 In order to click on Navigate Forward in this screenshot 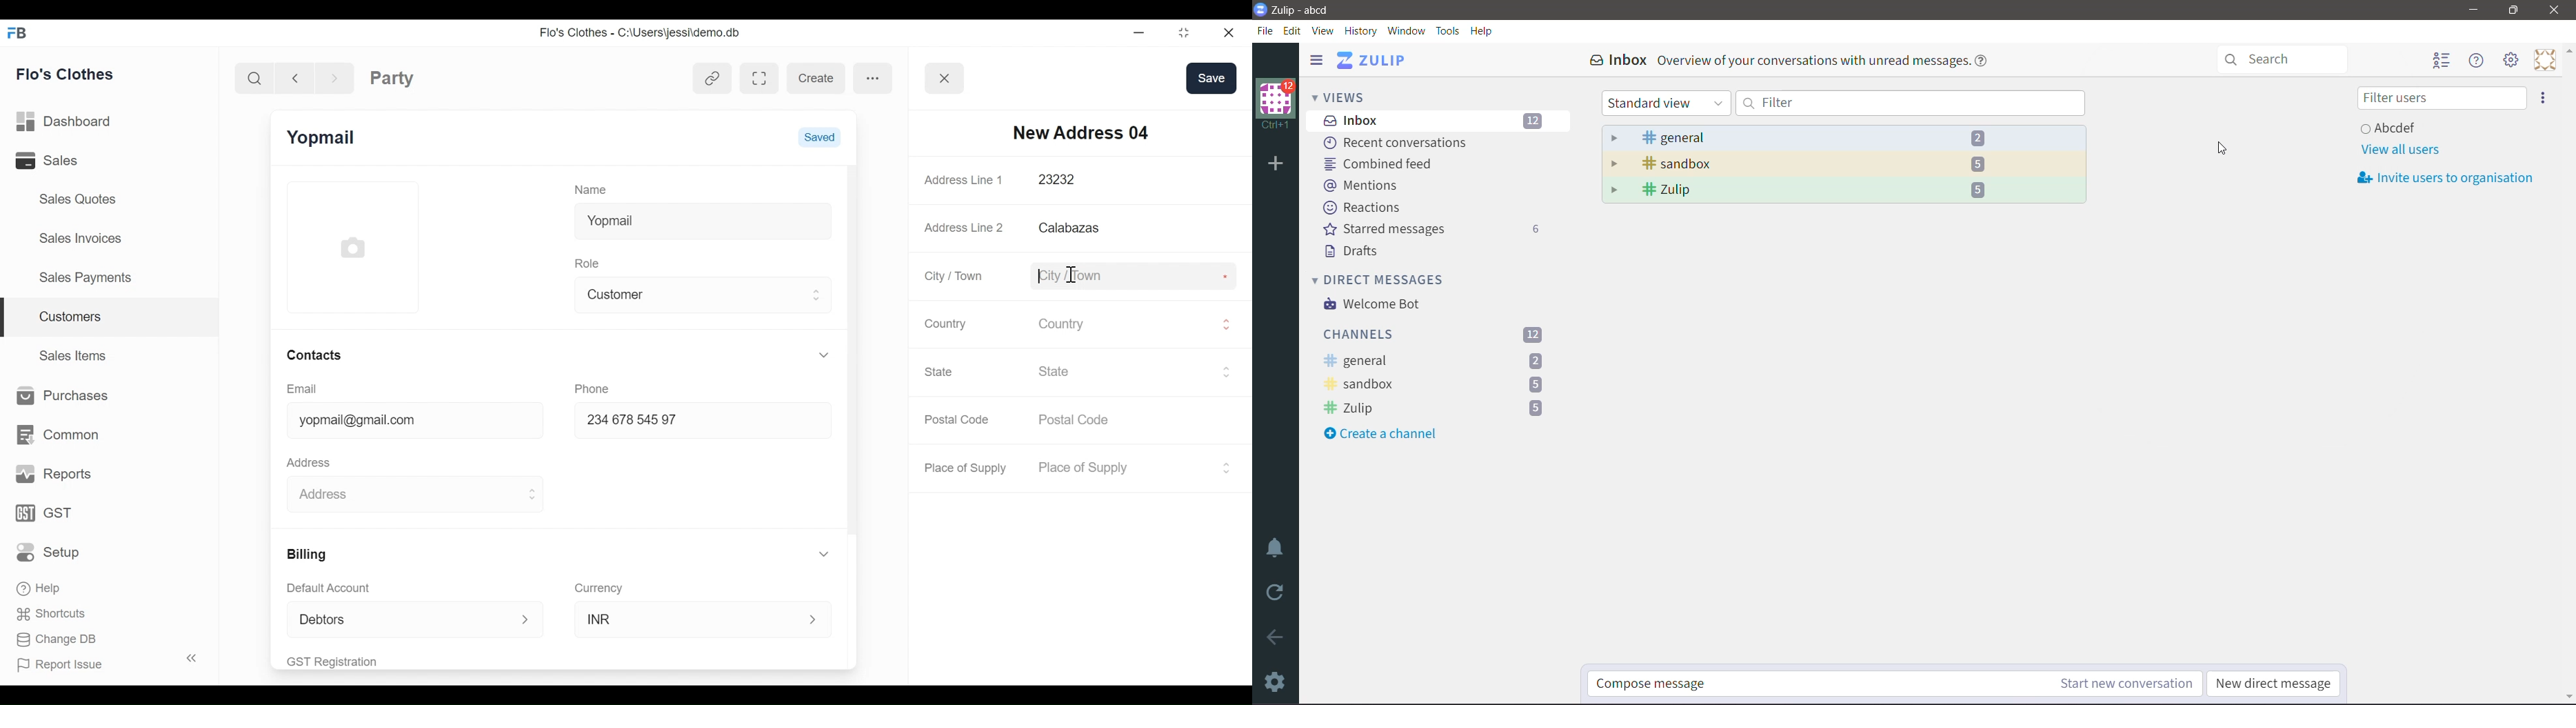, I will do `click(335, 76)`.